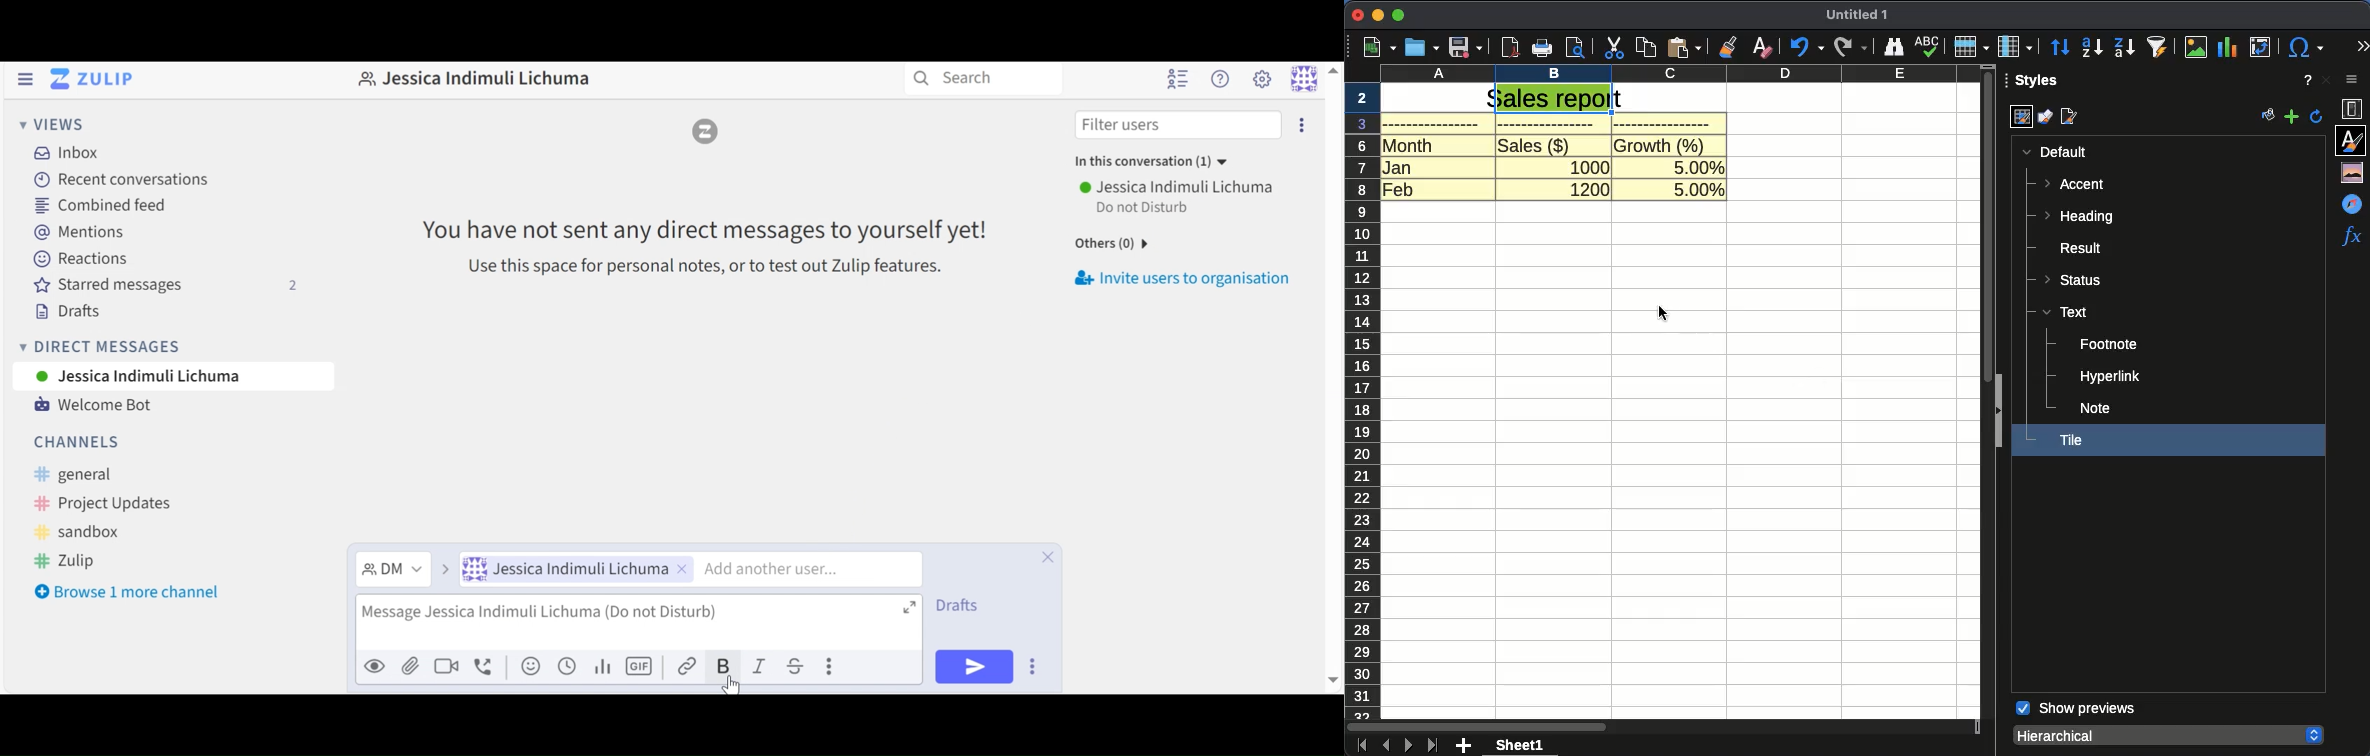 The height and width of the screenshot is (756, 2380). What do you see at coordinates (99, 503) in the screenshot?
I see `Project Updates` at bounding box center [99, 503].